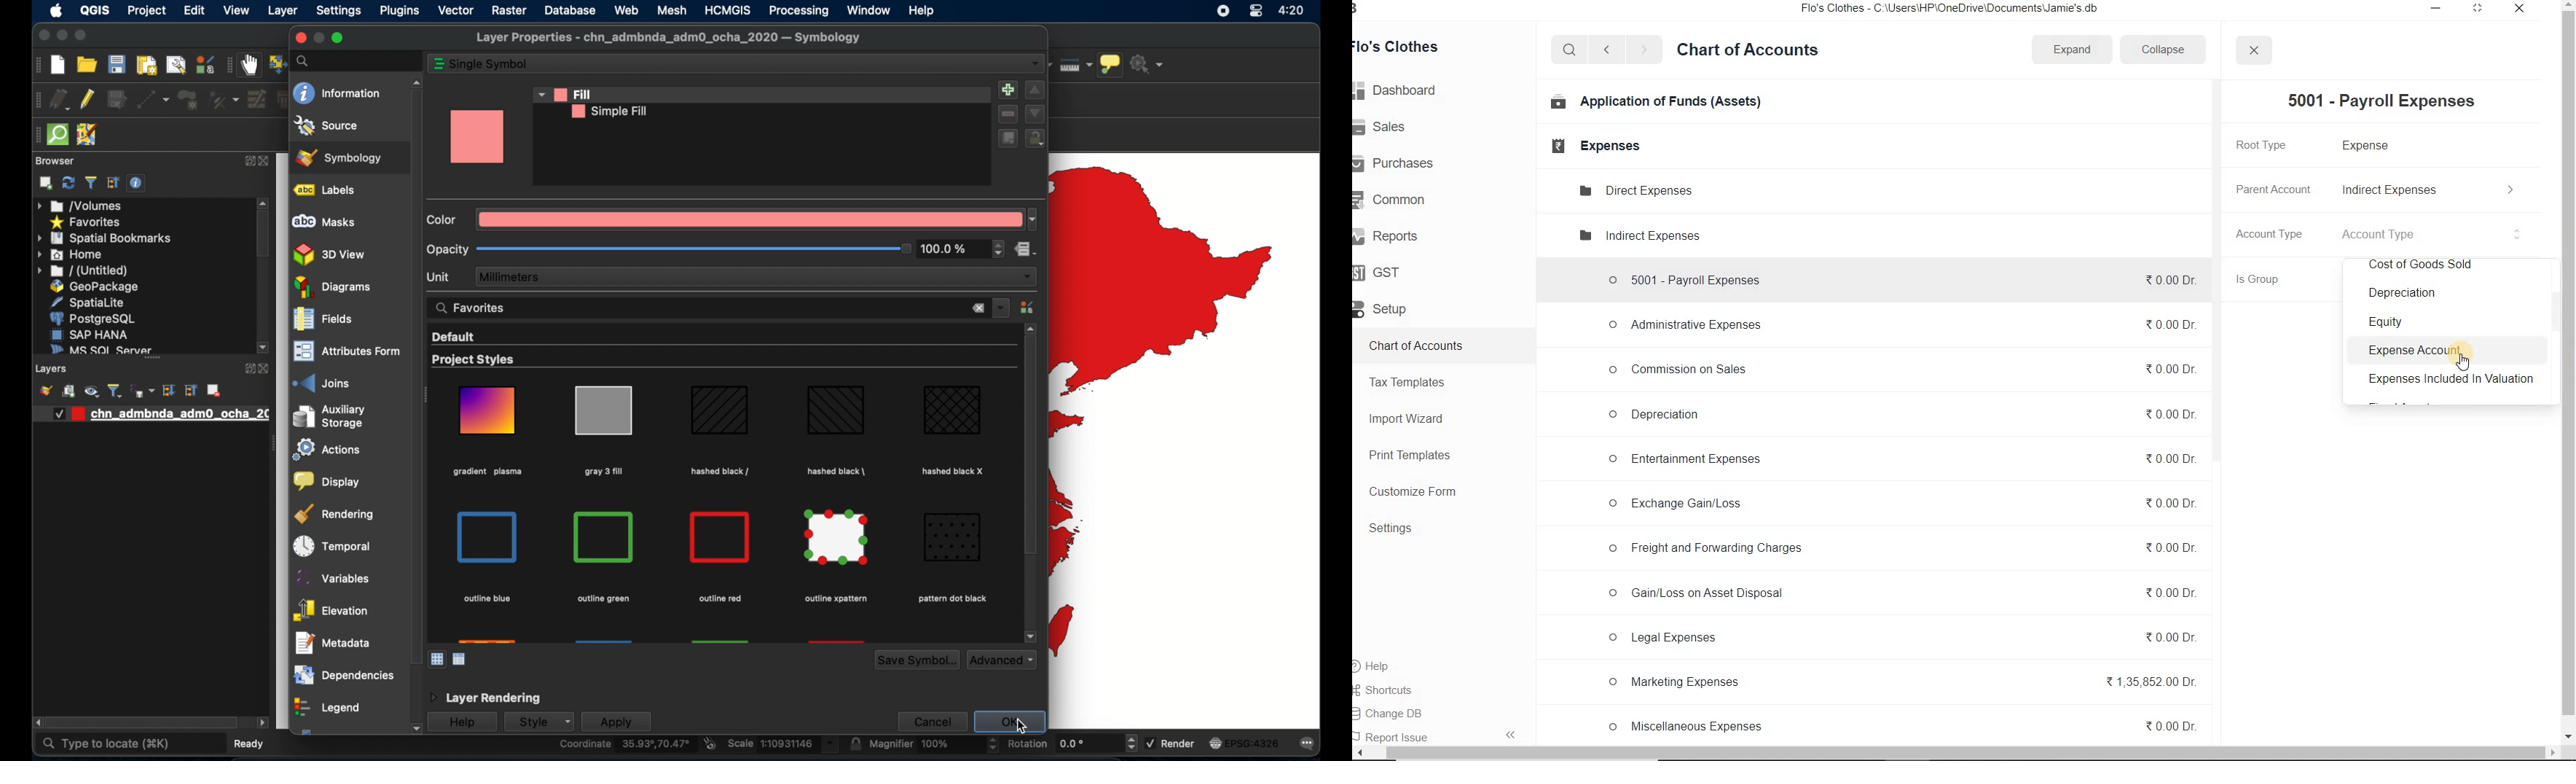 The image size is (2576, 784). What do you see at coordinates (157, 414) in the screenshot?
I see `layer 1` at bounding box center [157, 414].